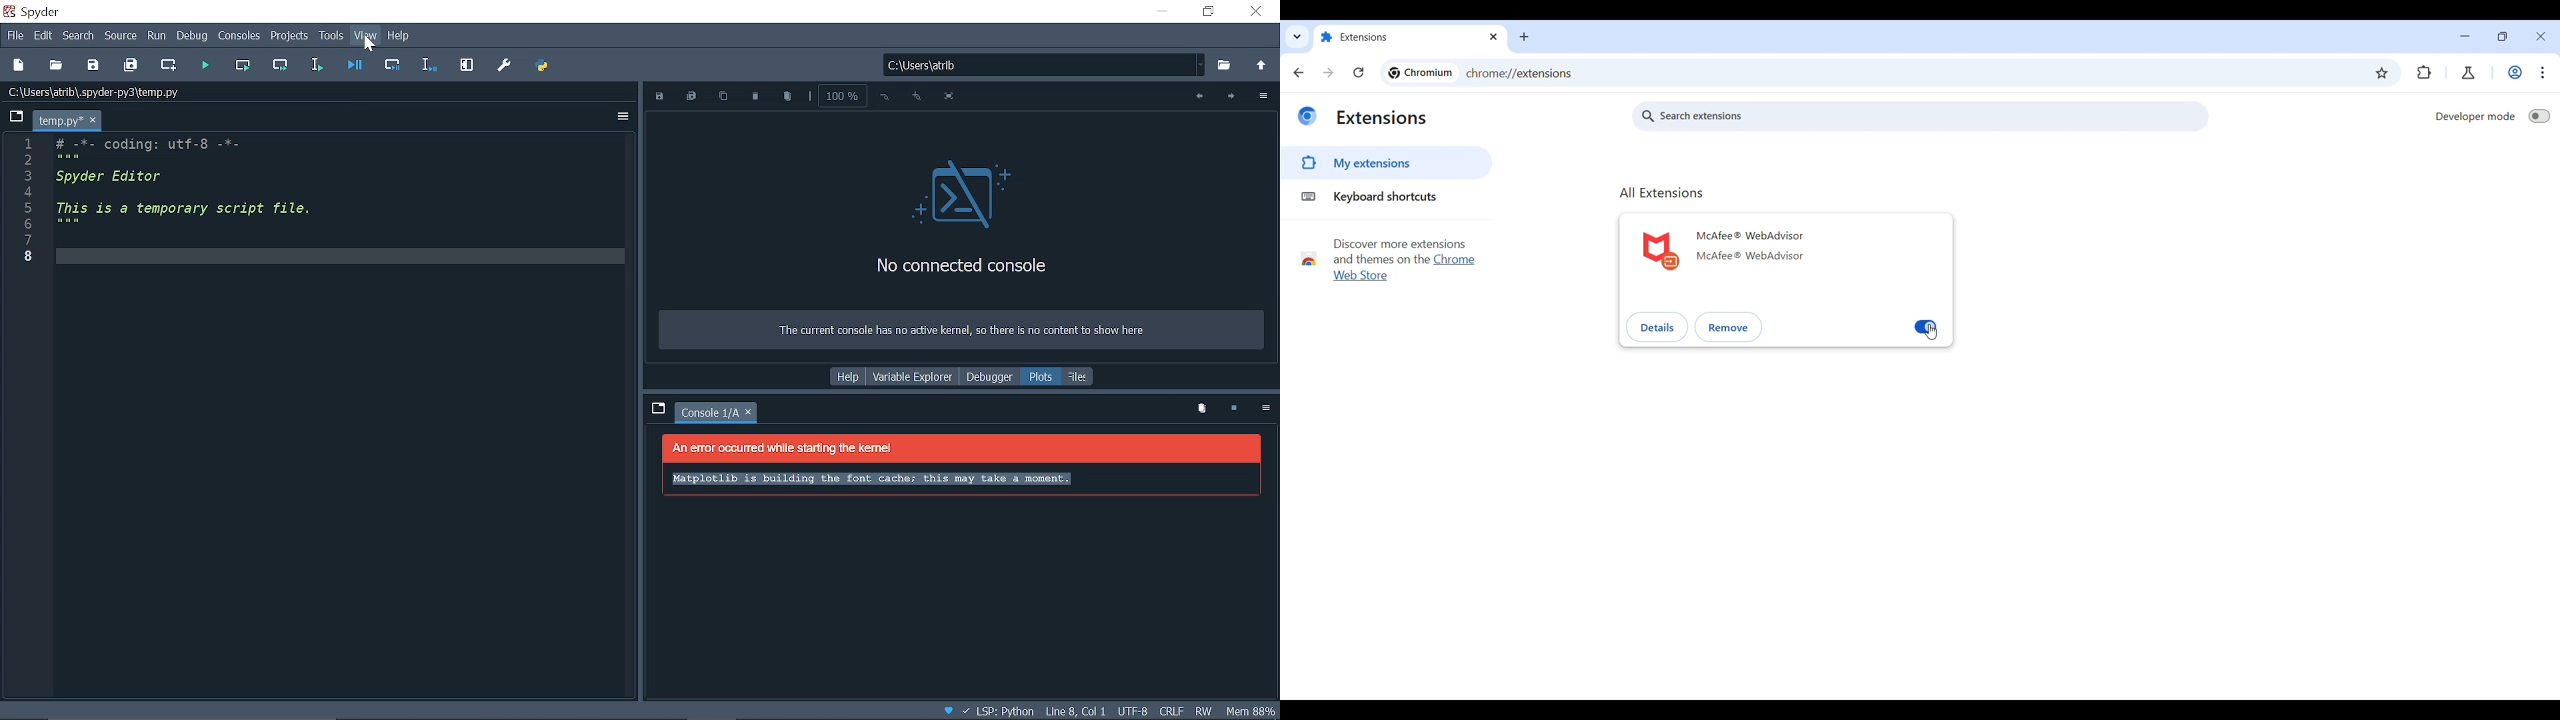 This screenshot has height=728, width=2576. What do you see at coordinates (1381, 118) in the screenshot?
I see `Extensions` at bounding box center [1381, 118].